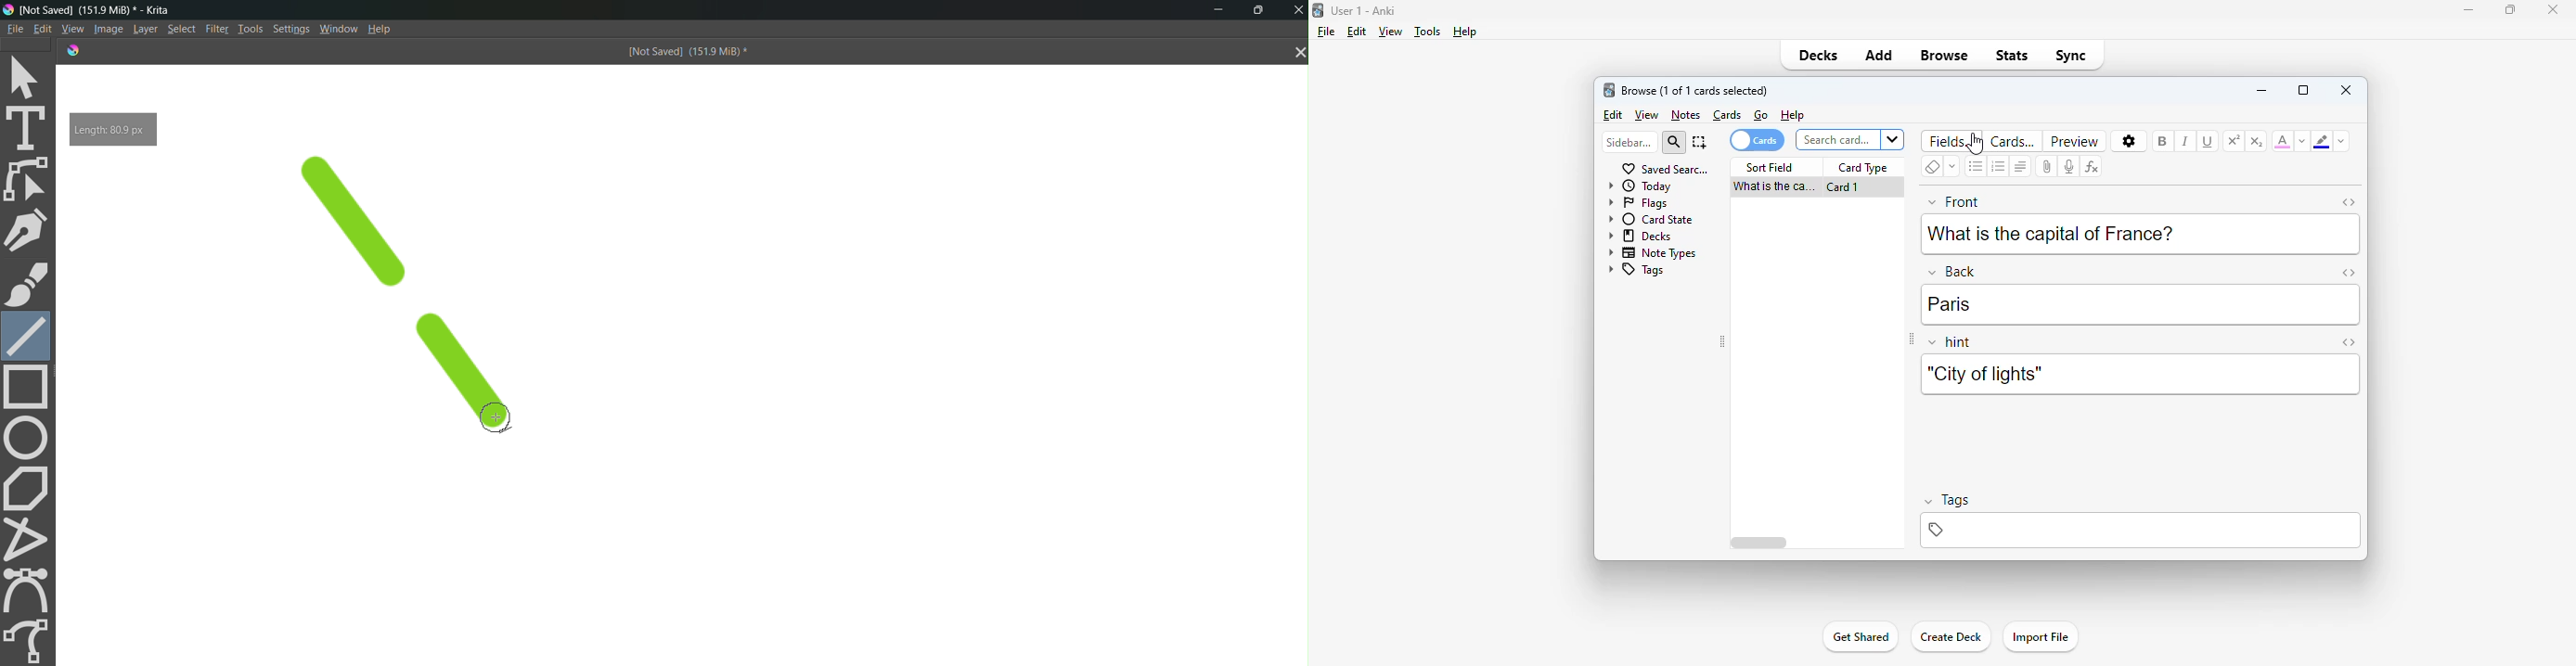 The width and height of the screenshot is (2576, 672). What do you see at coordinates (1608, 89) in the screenshot?
I see `logo` at bounding box center [1608, 89].